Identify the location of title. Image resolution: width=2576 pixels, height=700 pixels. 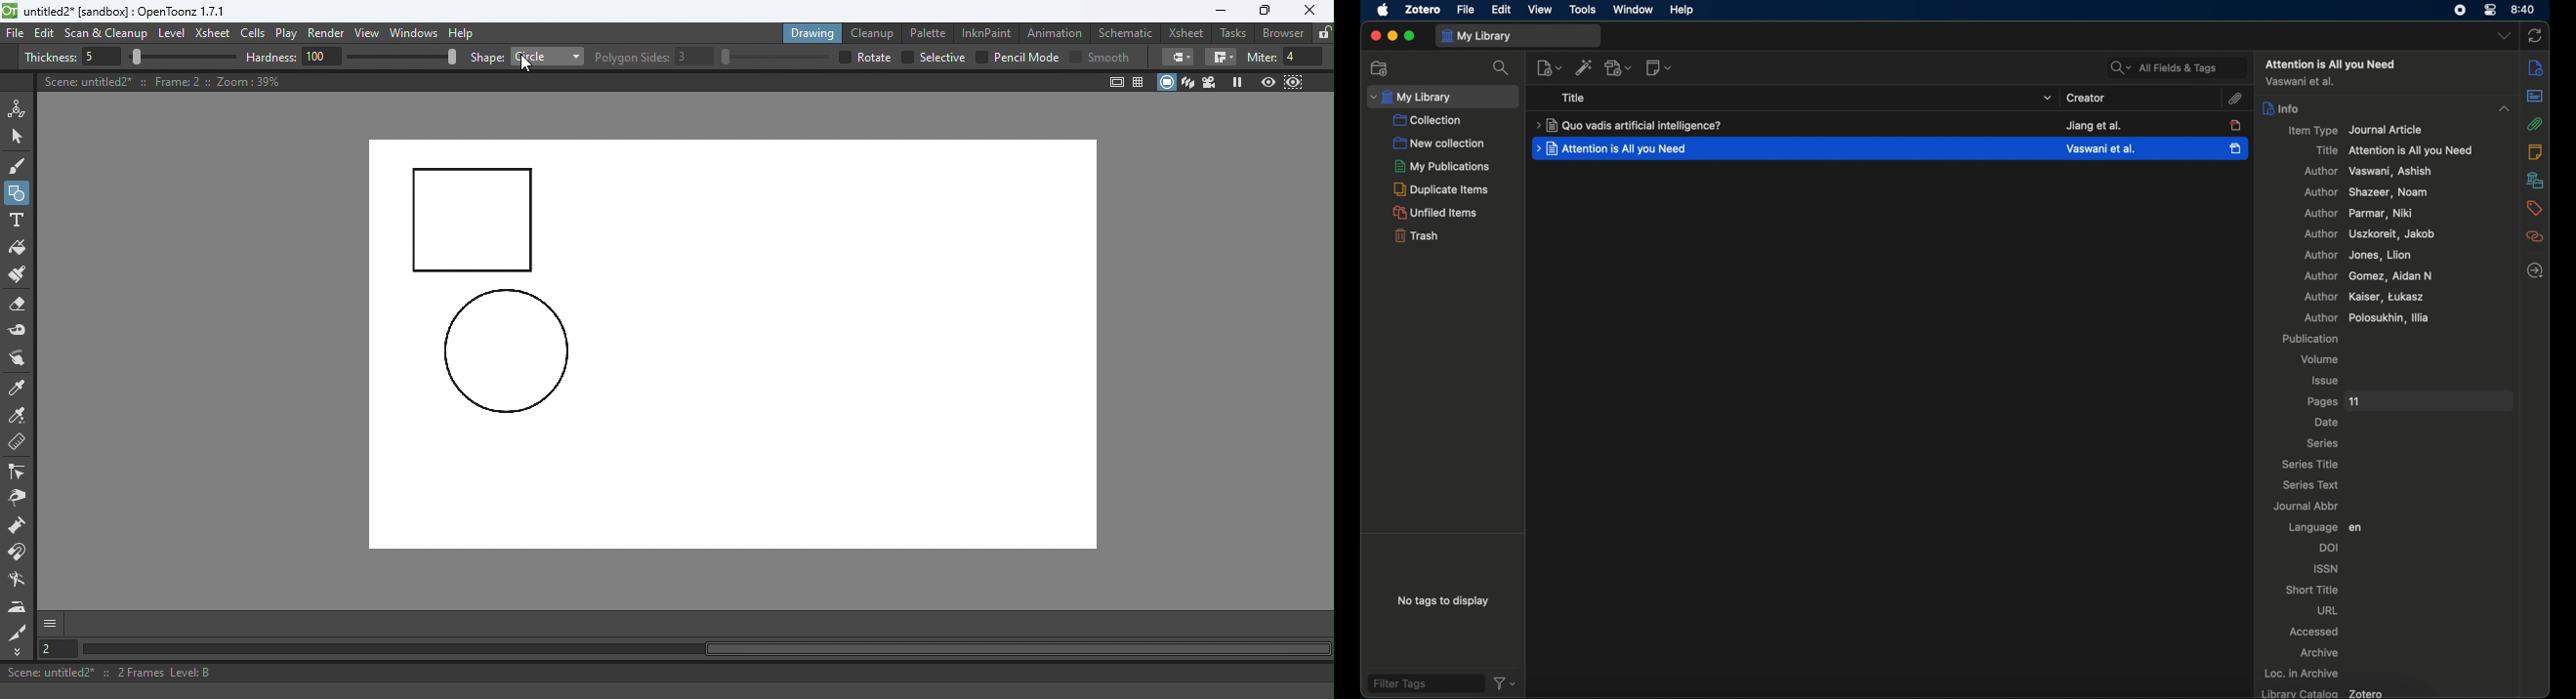
(1629, 125).